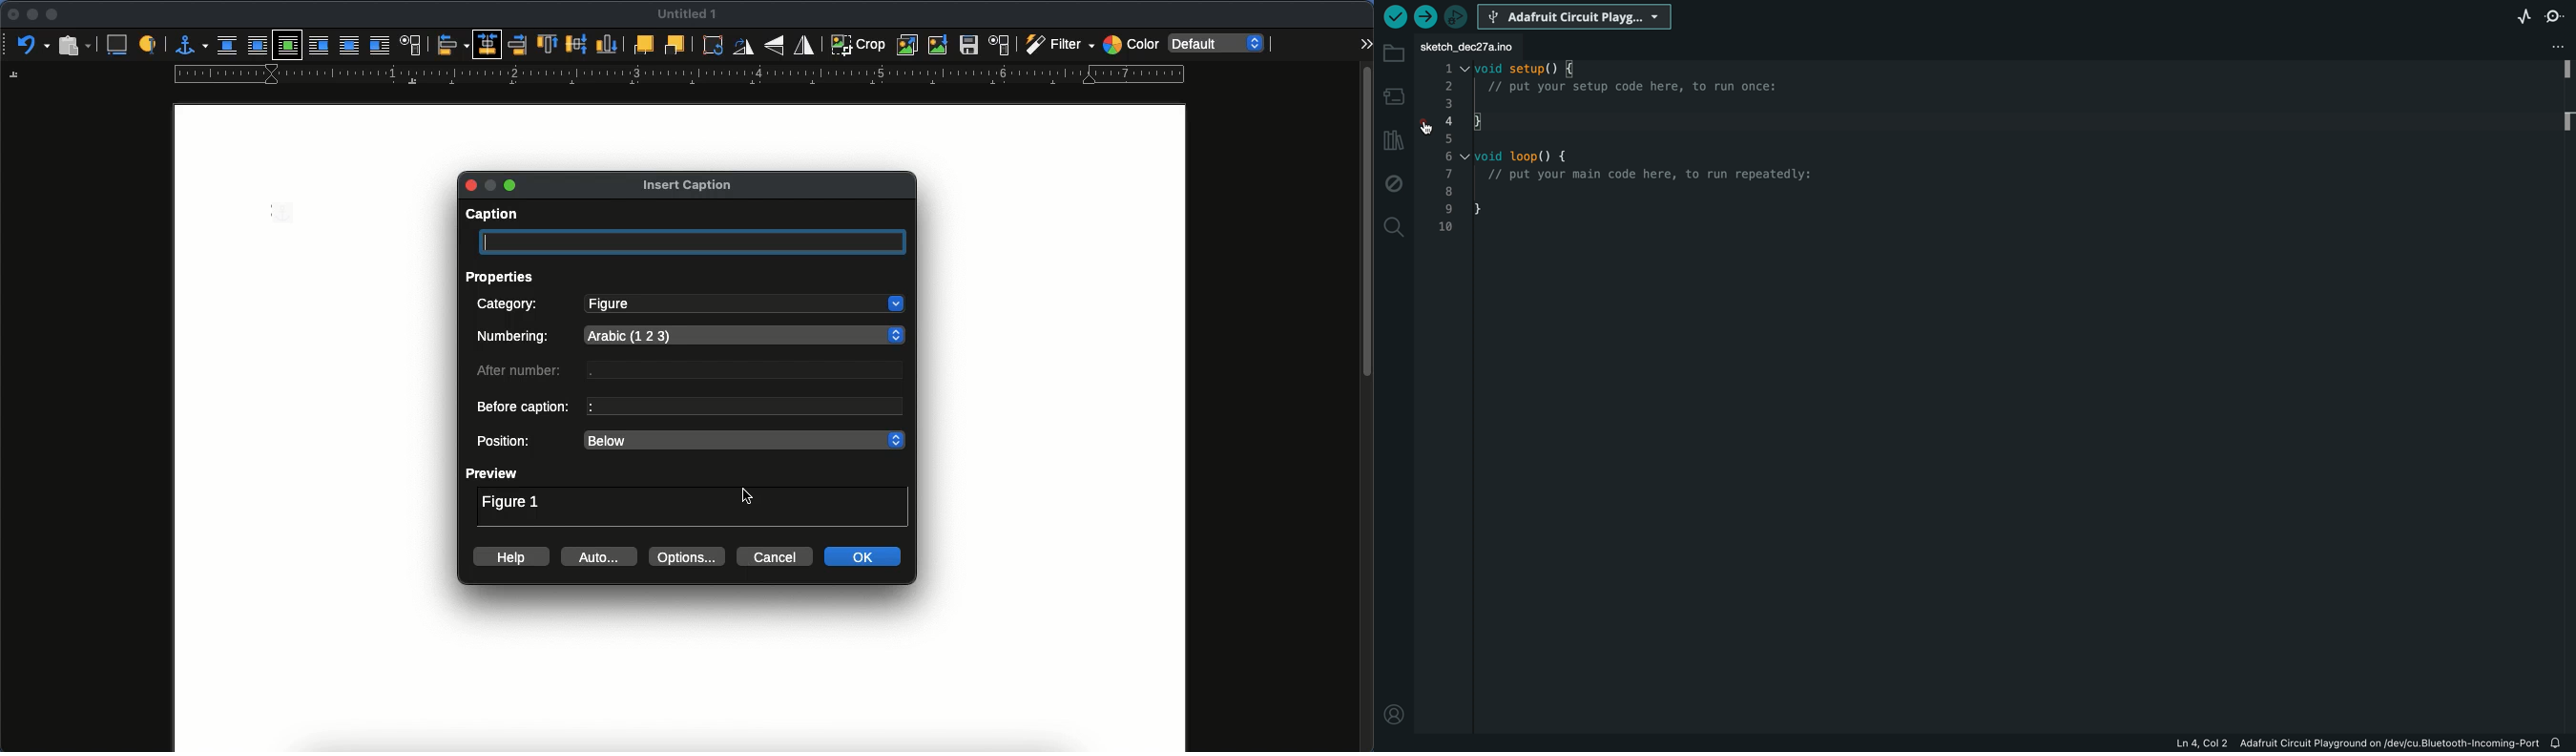 The height and width of the screenshot is (756, 2576). I want to click on after number, so click(524, 372).